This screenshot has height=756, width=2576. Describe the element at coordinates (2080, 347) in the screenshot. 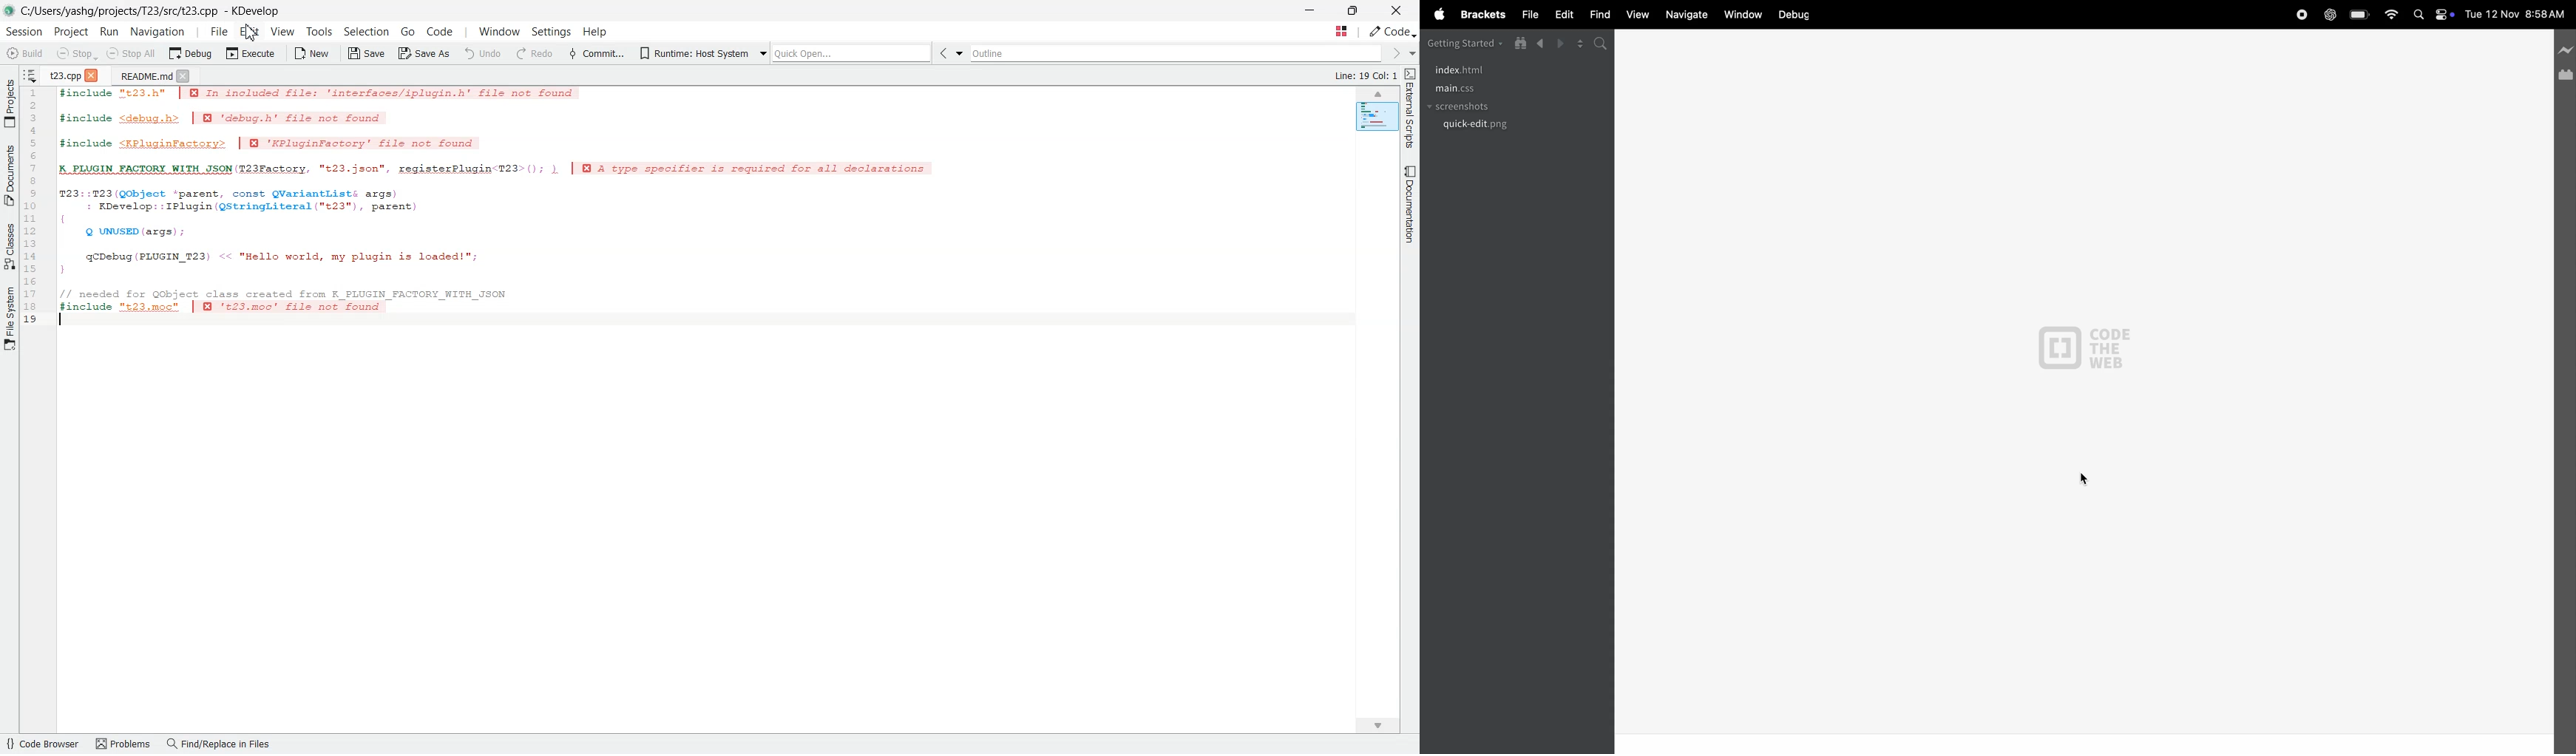

I see `CODE THE WEB` at that location.